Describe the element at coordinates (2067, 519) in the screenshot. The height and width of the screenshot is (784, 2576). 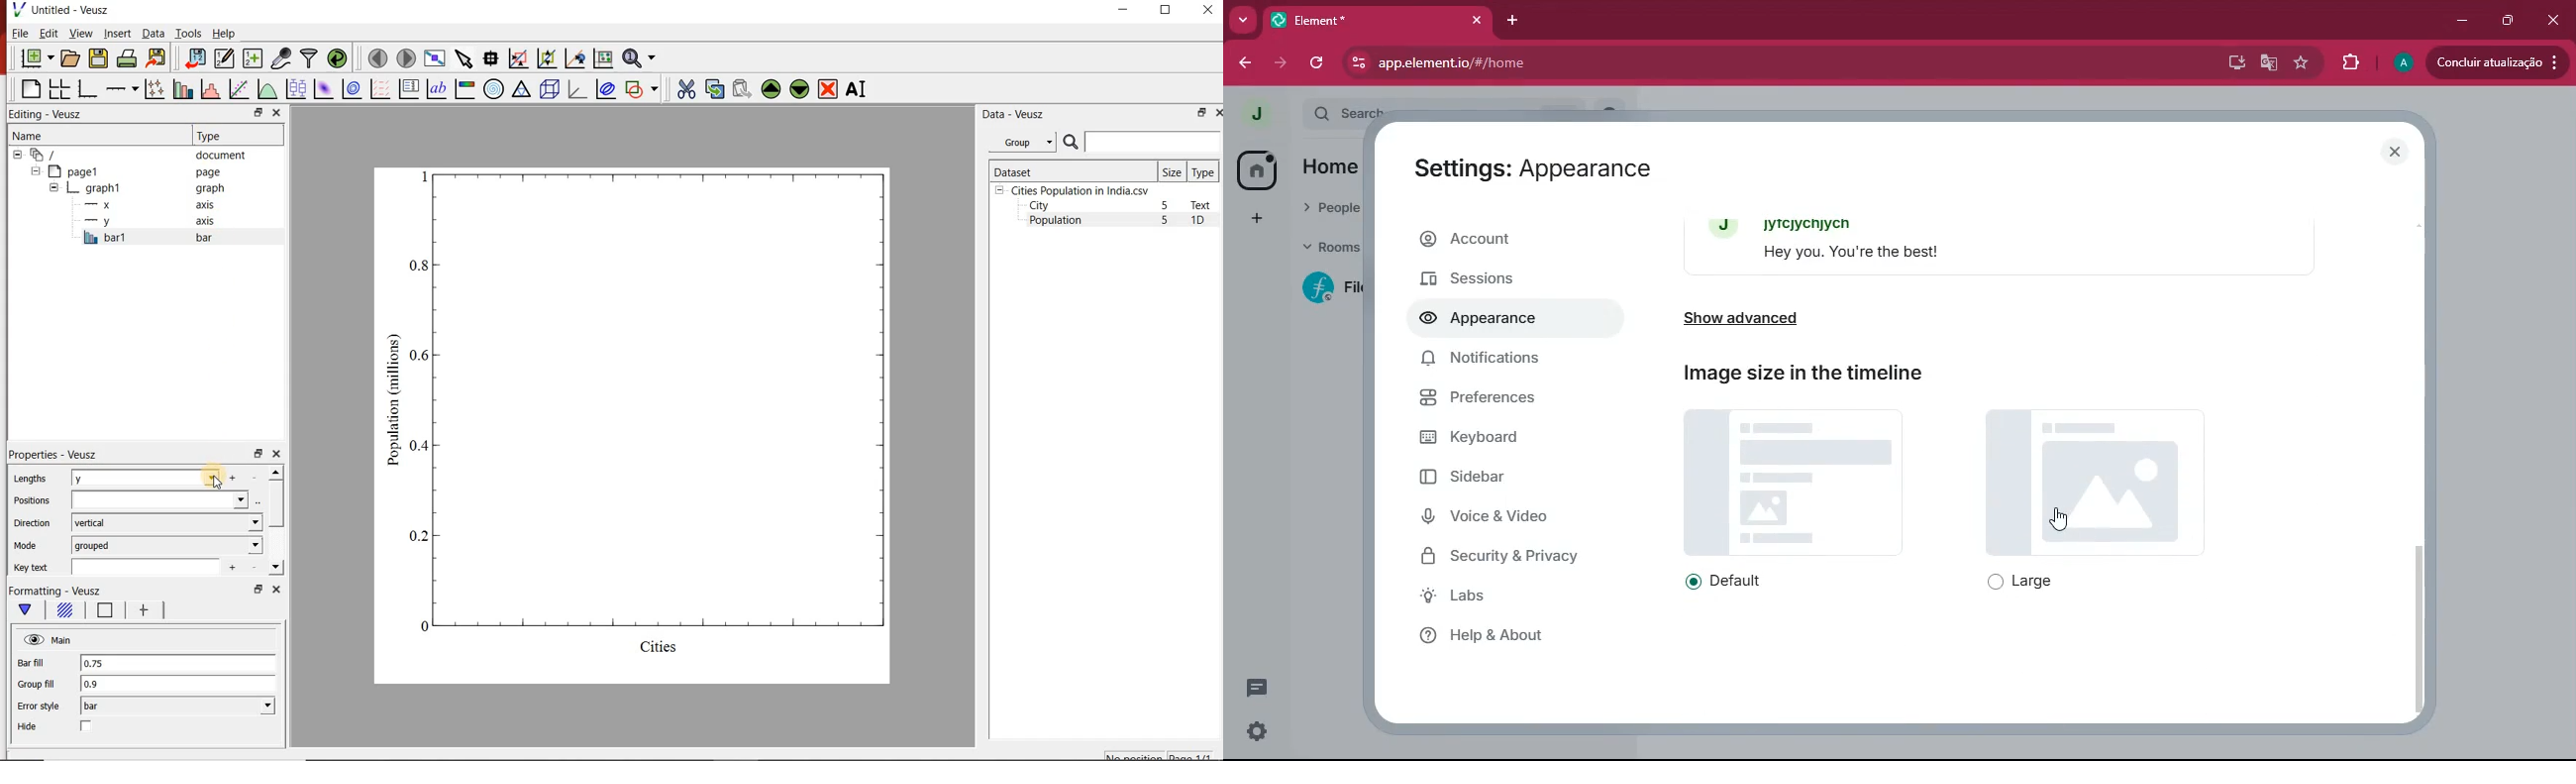
I see `cursor` at that location.